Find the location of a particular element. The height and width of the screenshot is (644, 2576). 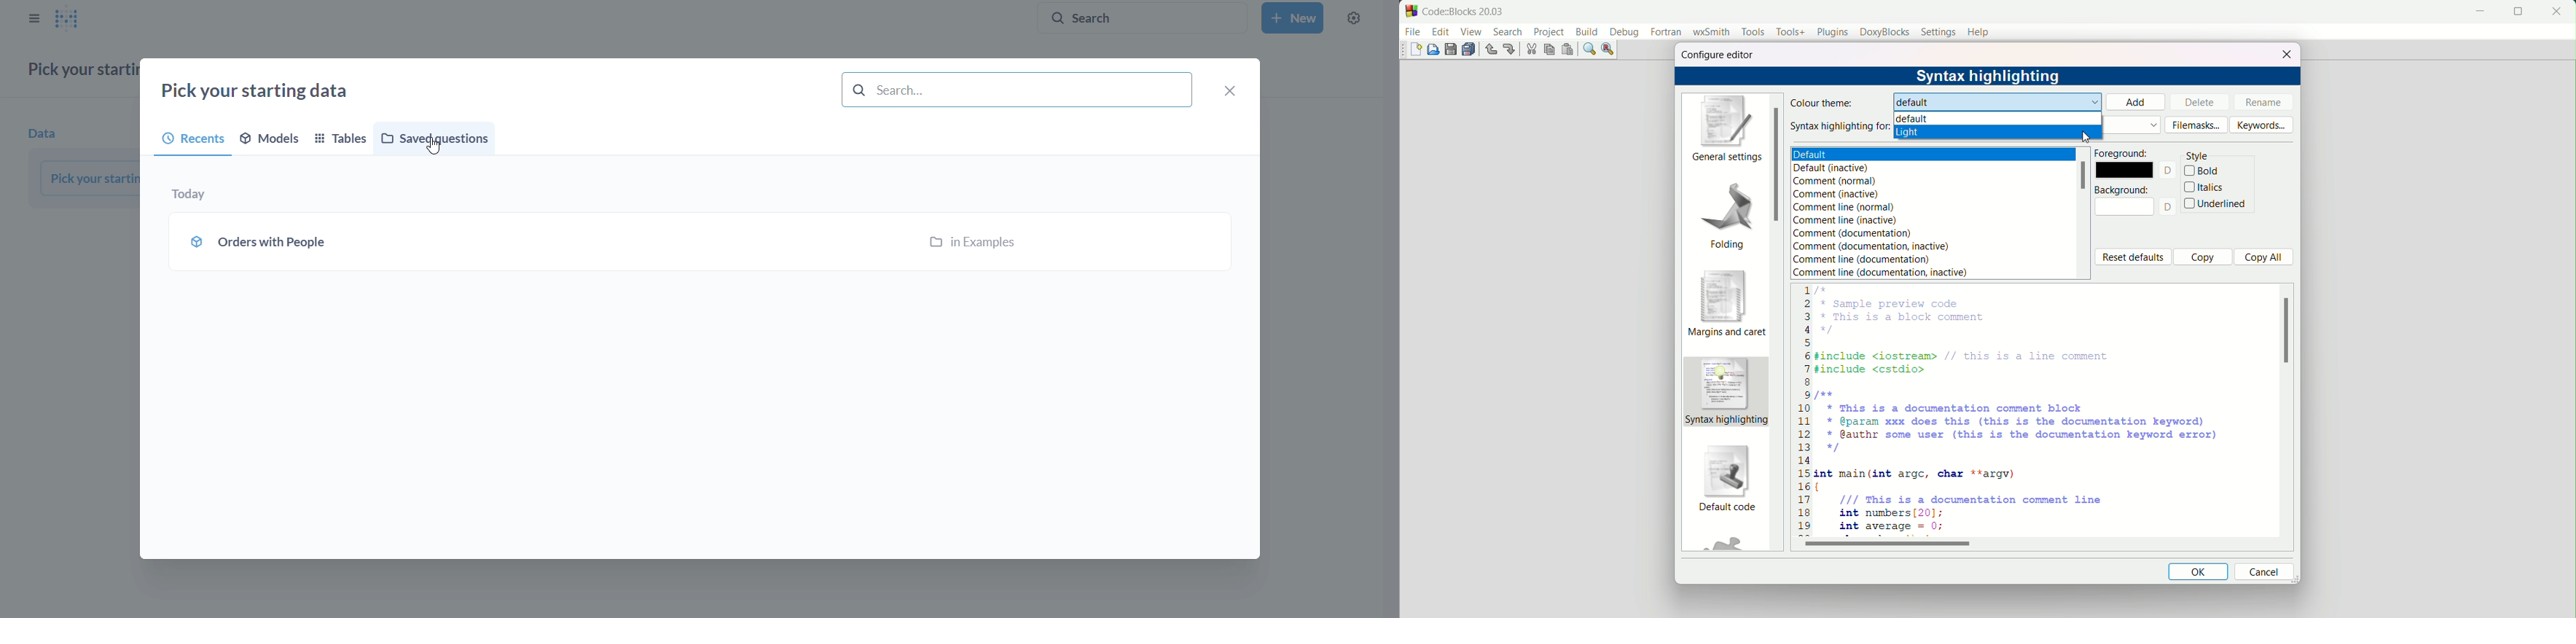

color is located at coordinates (2125, 170).